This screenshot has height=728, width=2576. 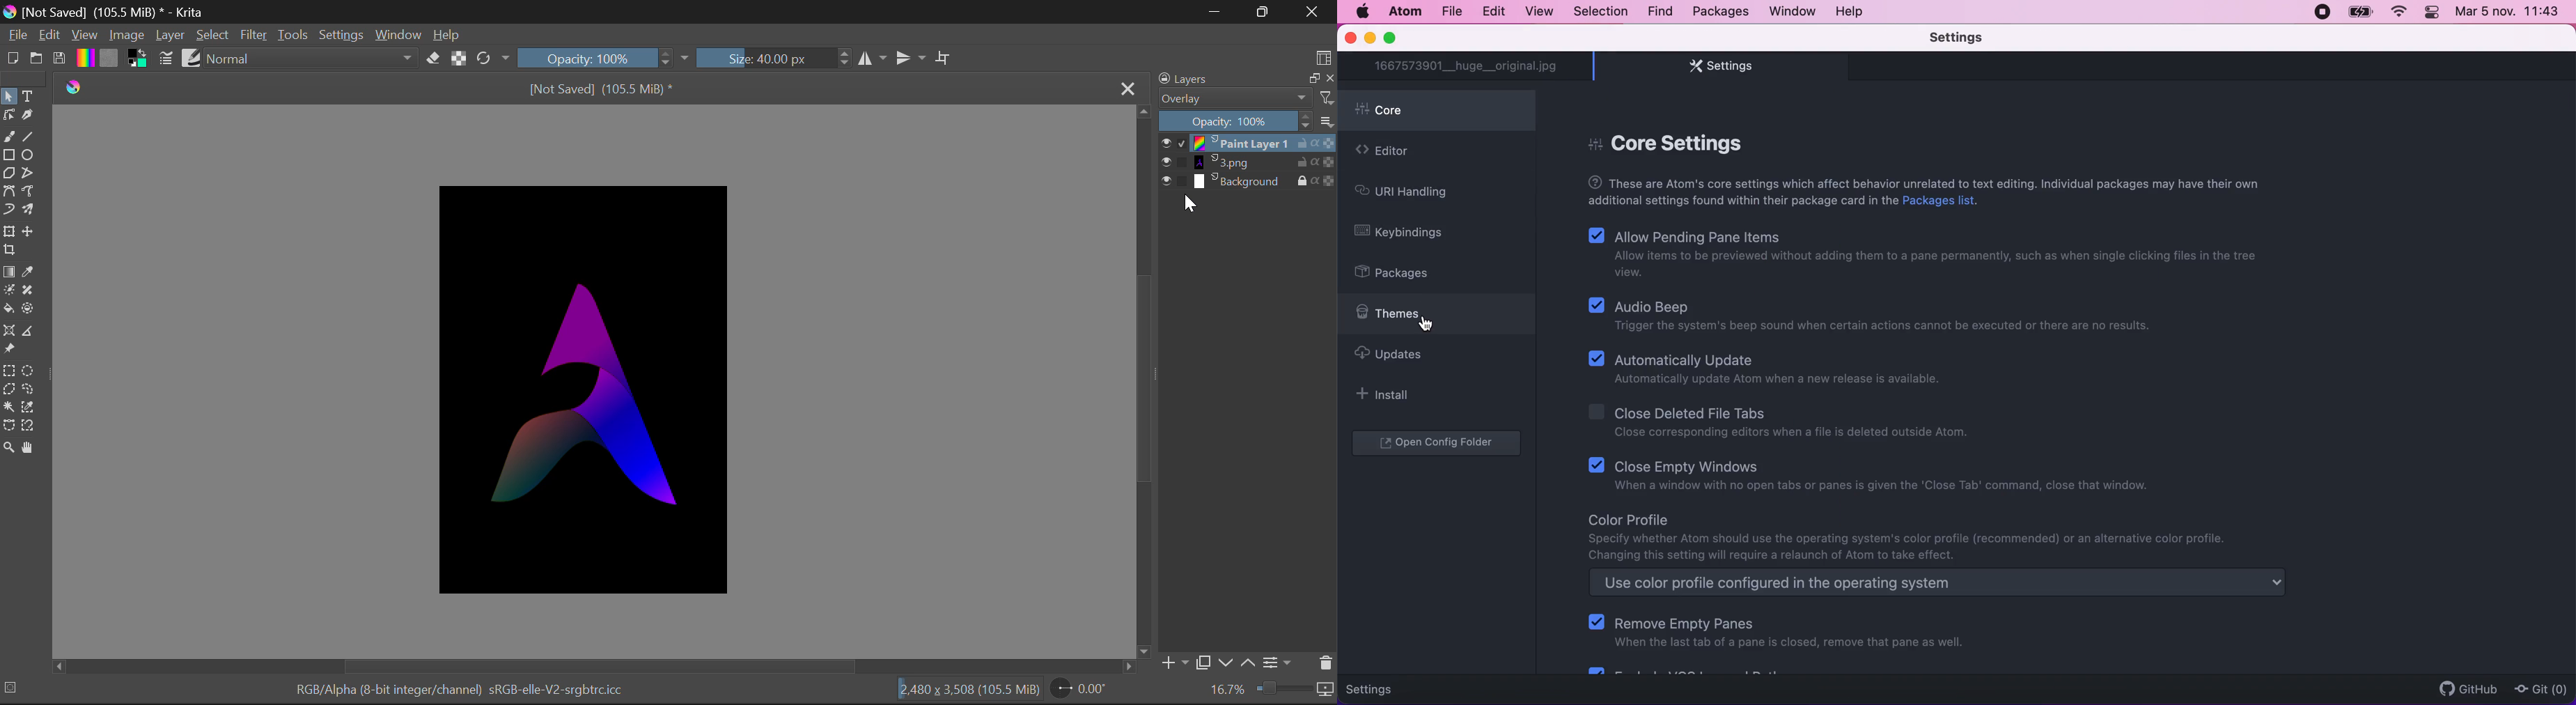 What do you see at coordinates (10, 272) in the screenshot?
I see `Gradient Fill` at bounding box center [10, 272].